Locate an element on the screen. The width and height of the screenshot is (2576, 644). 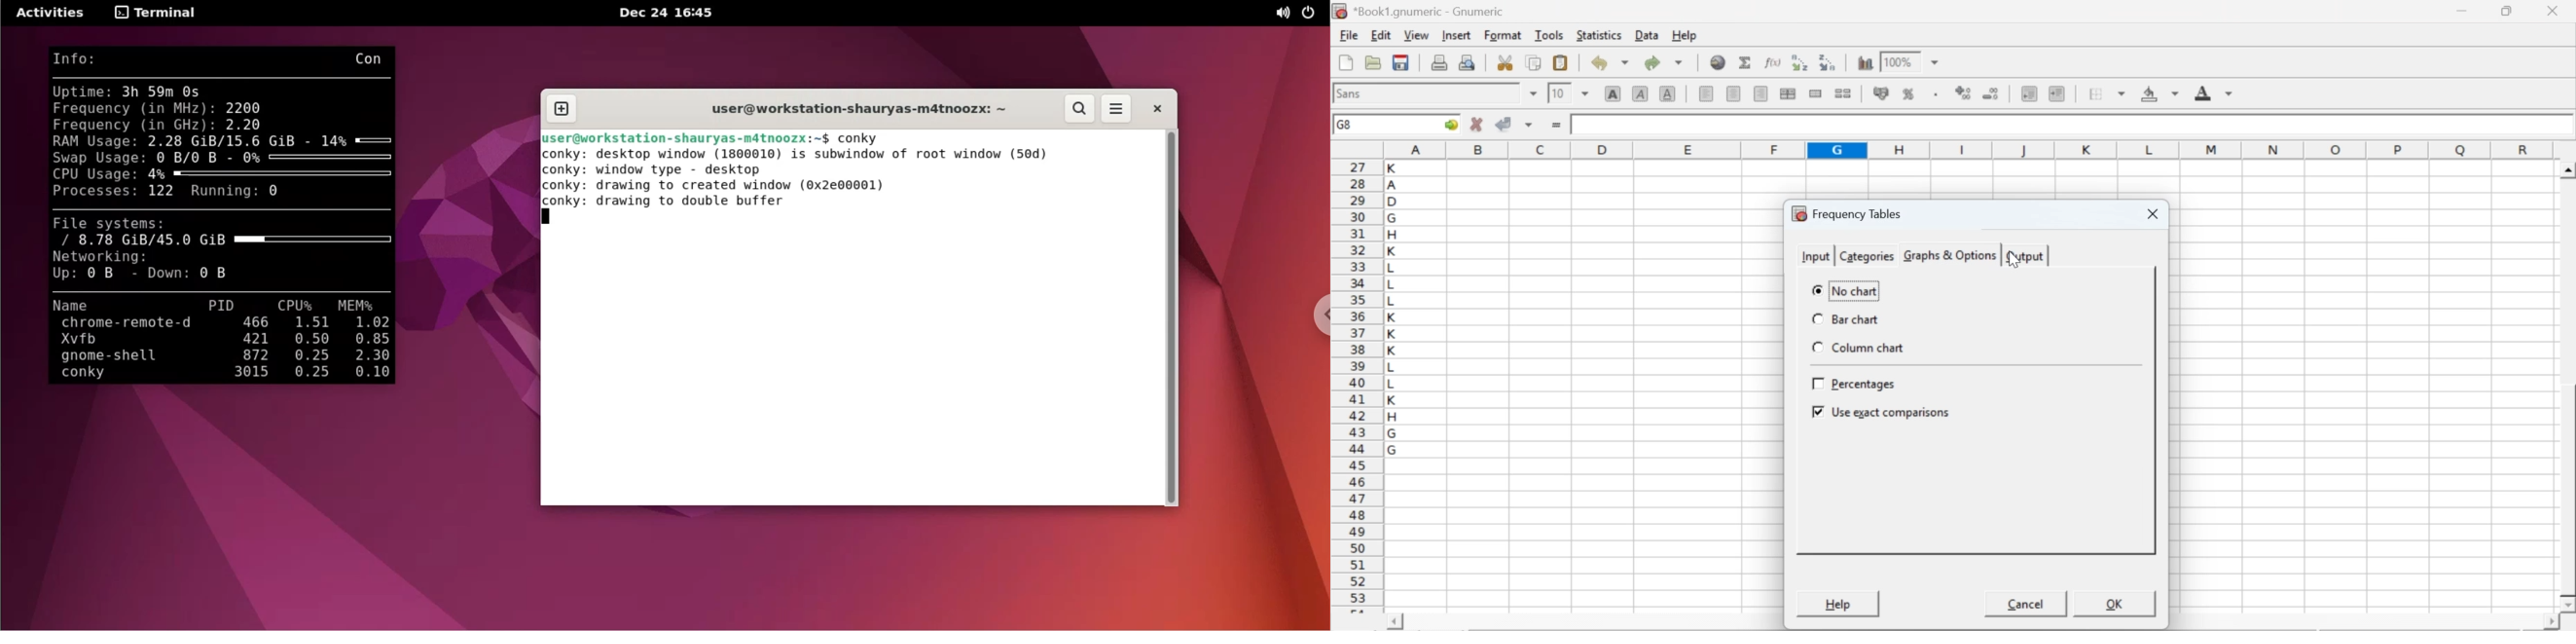
tools is located at coordinates (1550, 34).